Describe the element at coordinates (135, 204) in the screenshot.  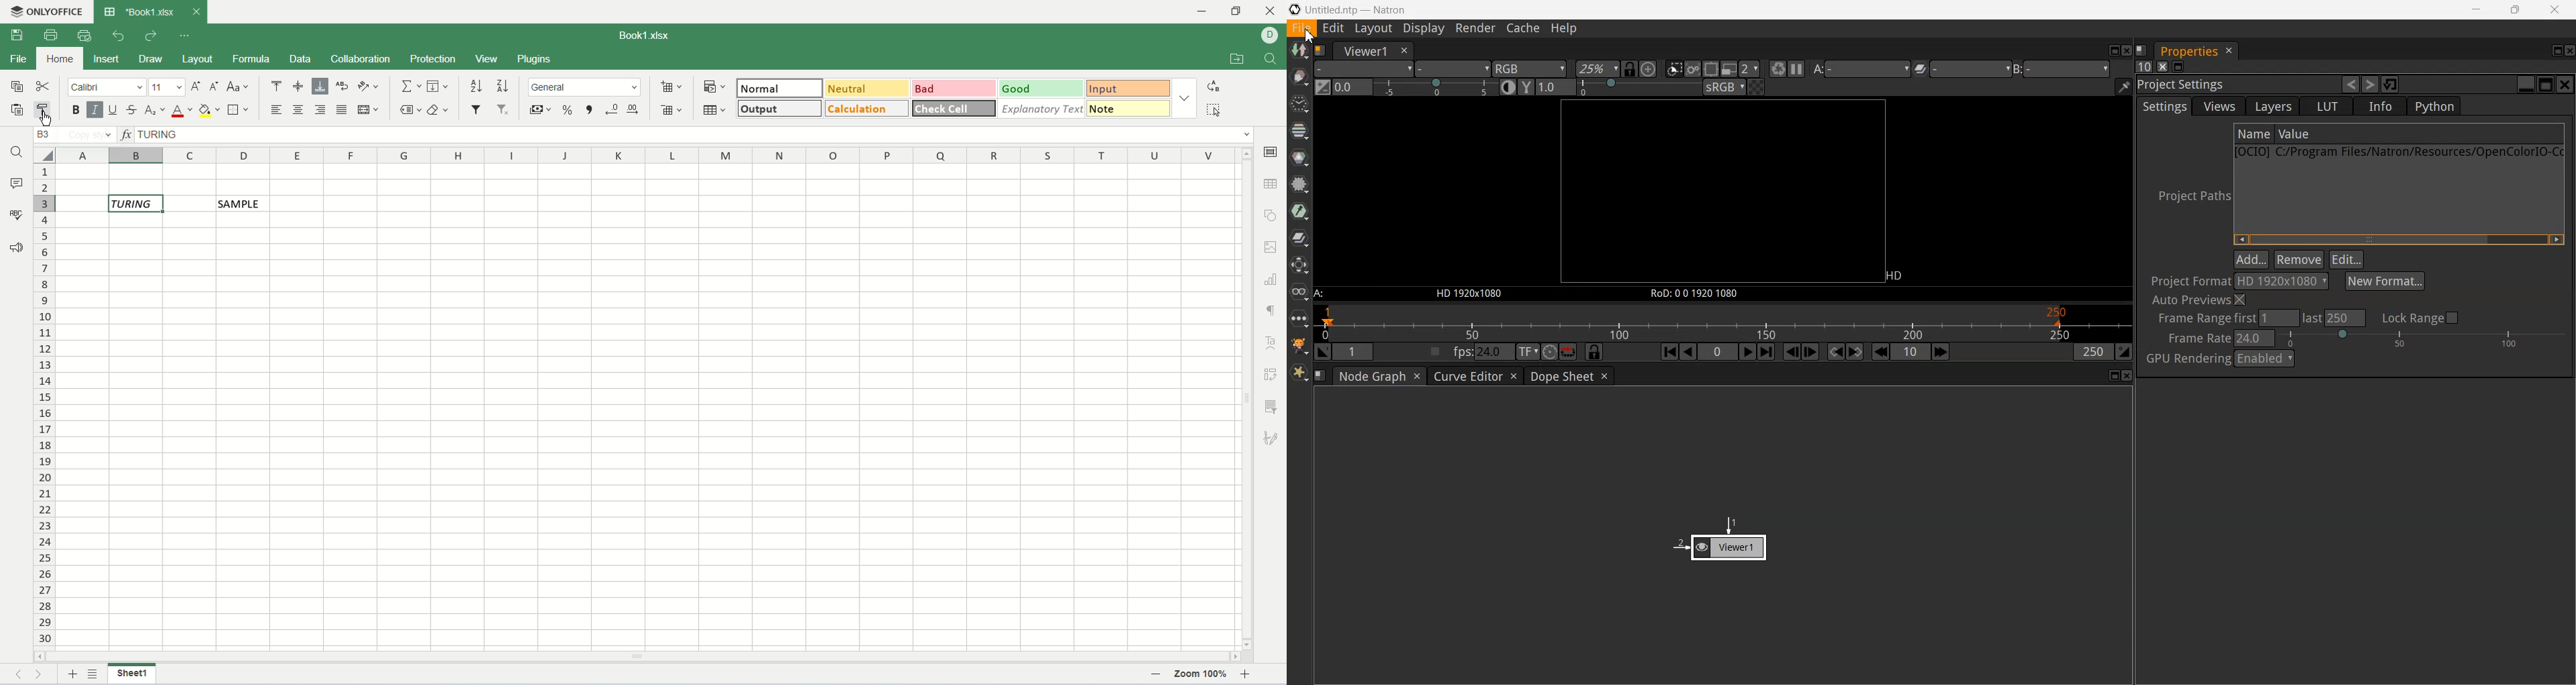
I see `active cell` at that location.